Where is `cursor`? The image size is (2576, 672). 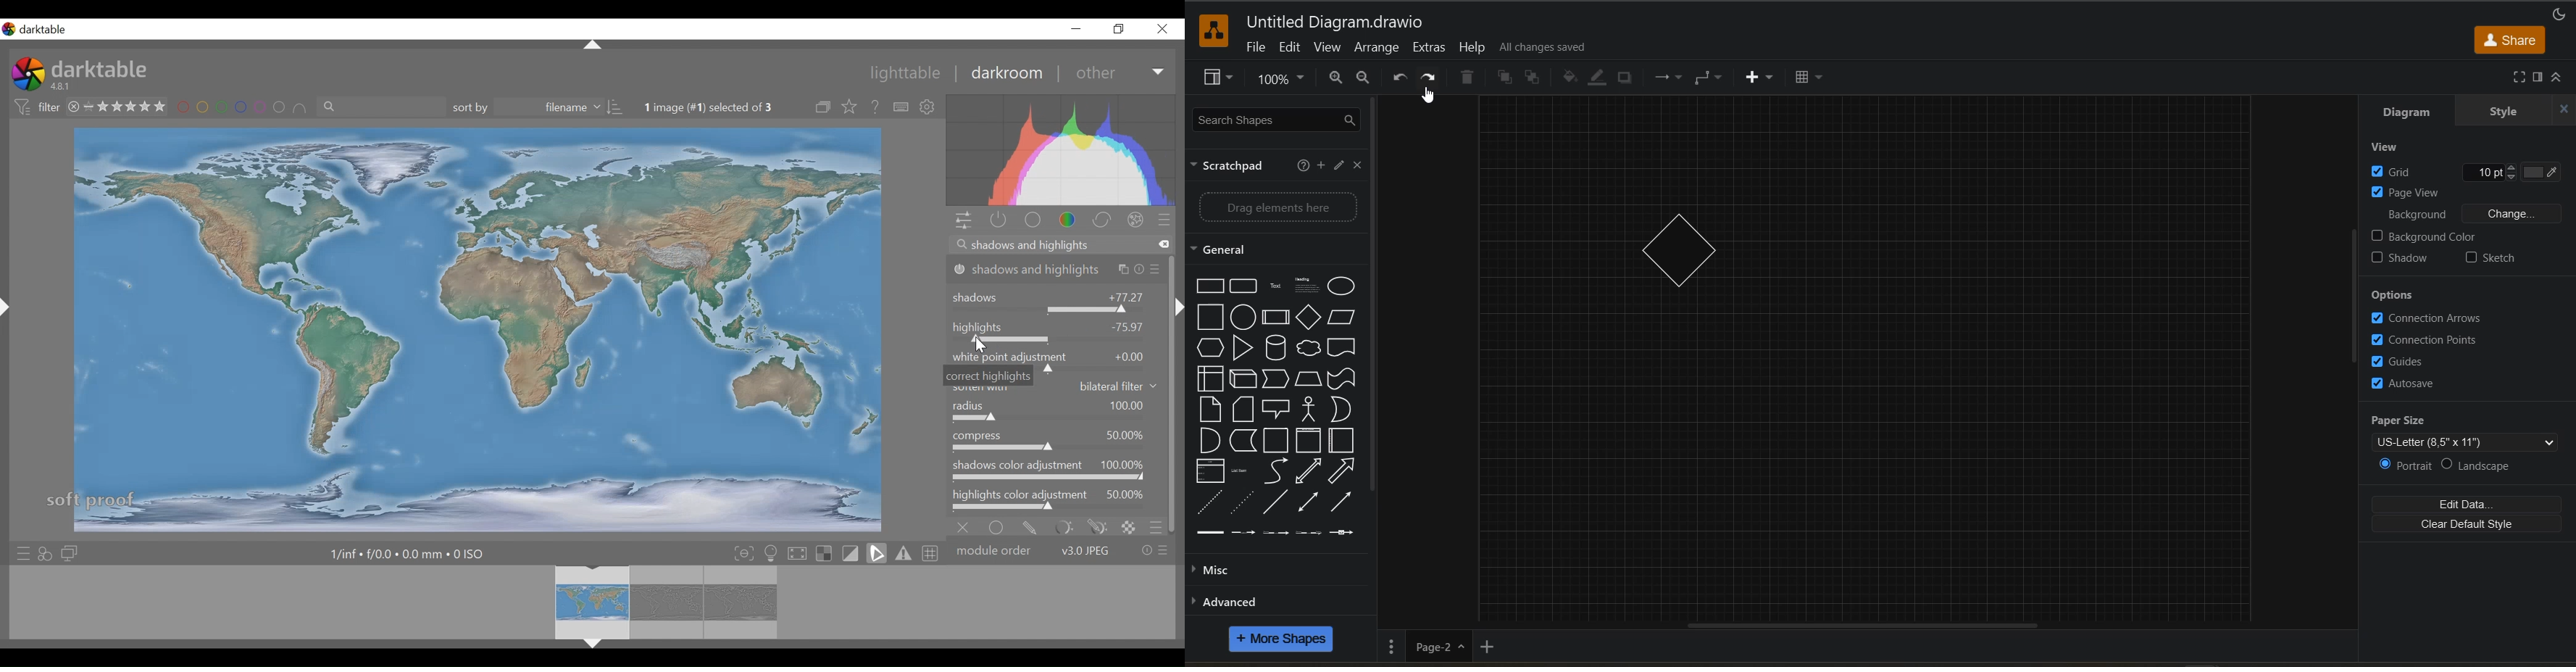 cursor is located at coordinates (980, 346).